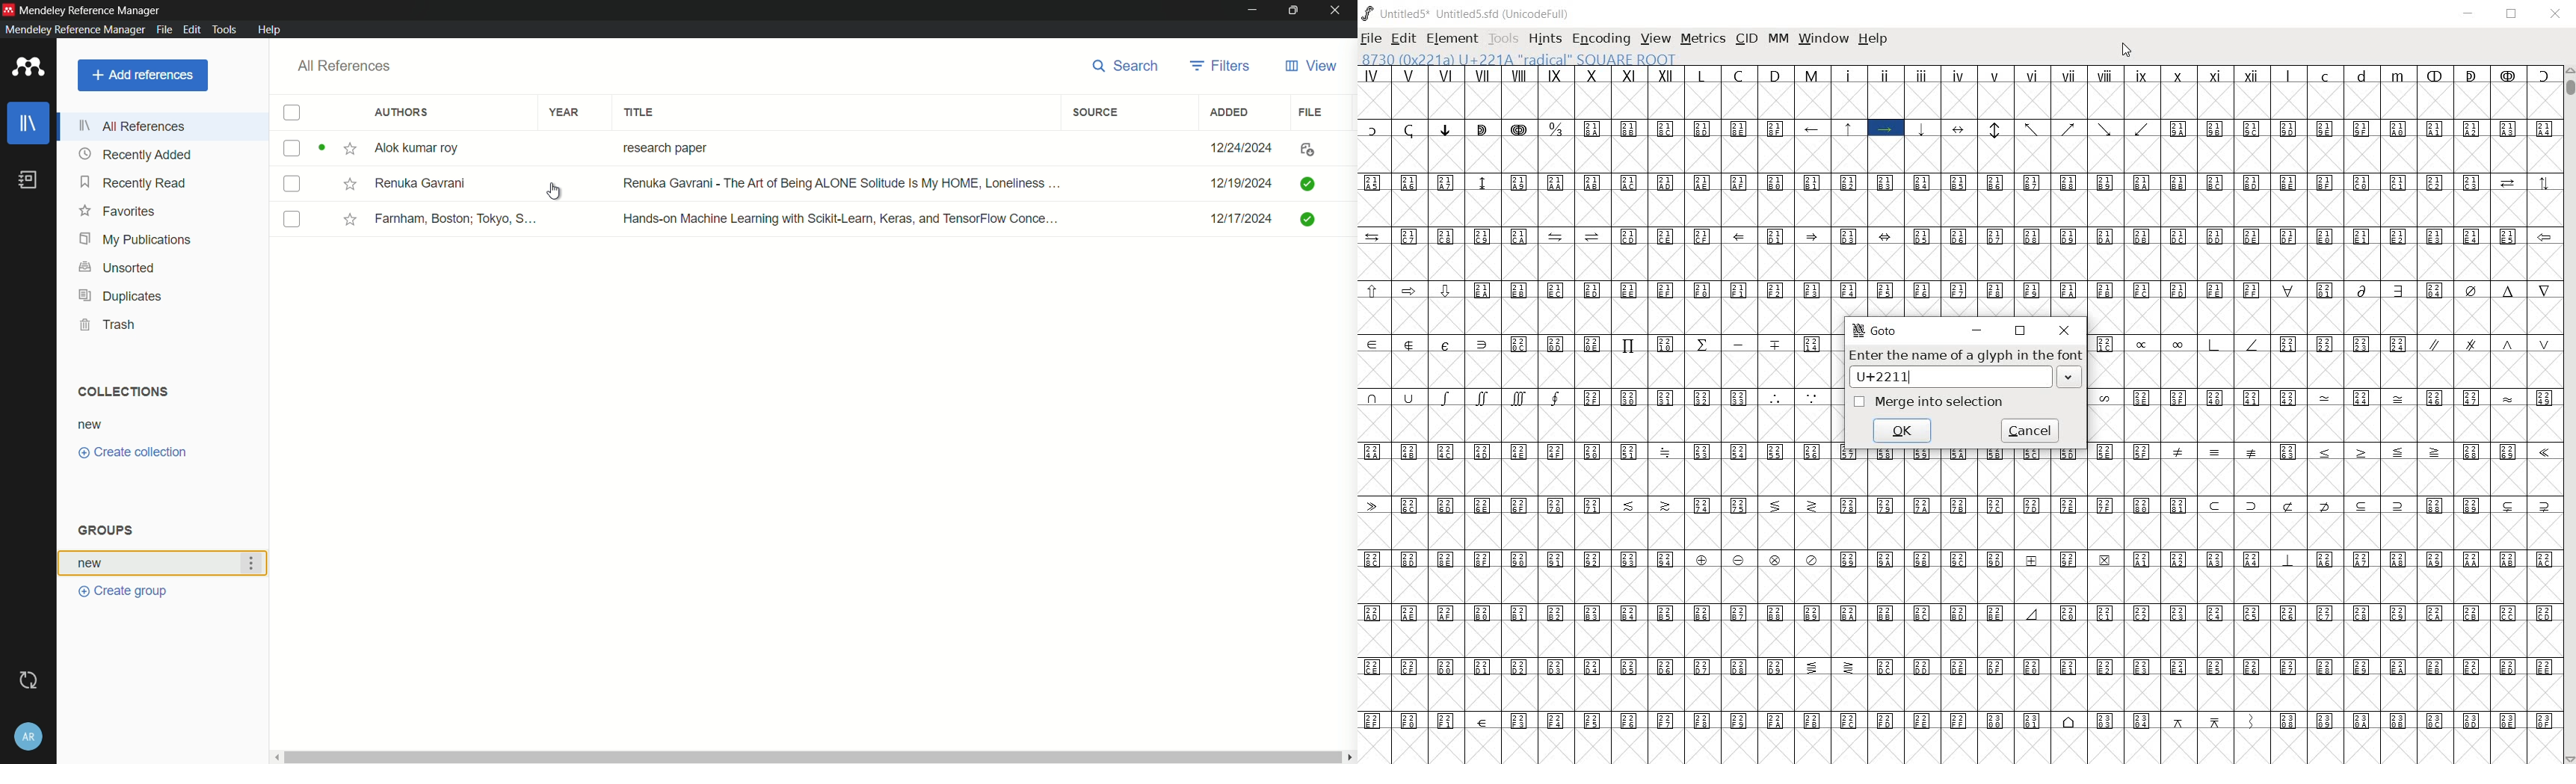  Describe the element at coordinates (422, 149) in the screenshot. I see `Alok Kumar Rou` at that location.